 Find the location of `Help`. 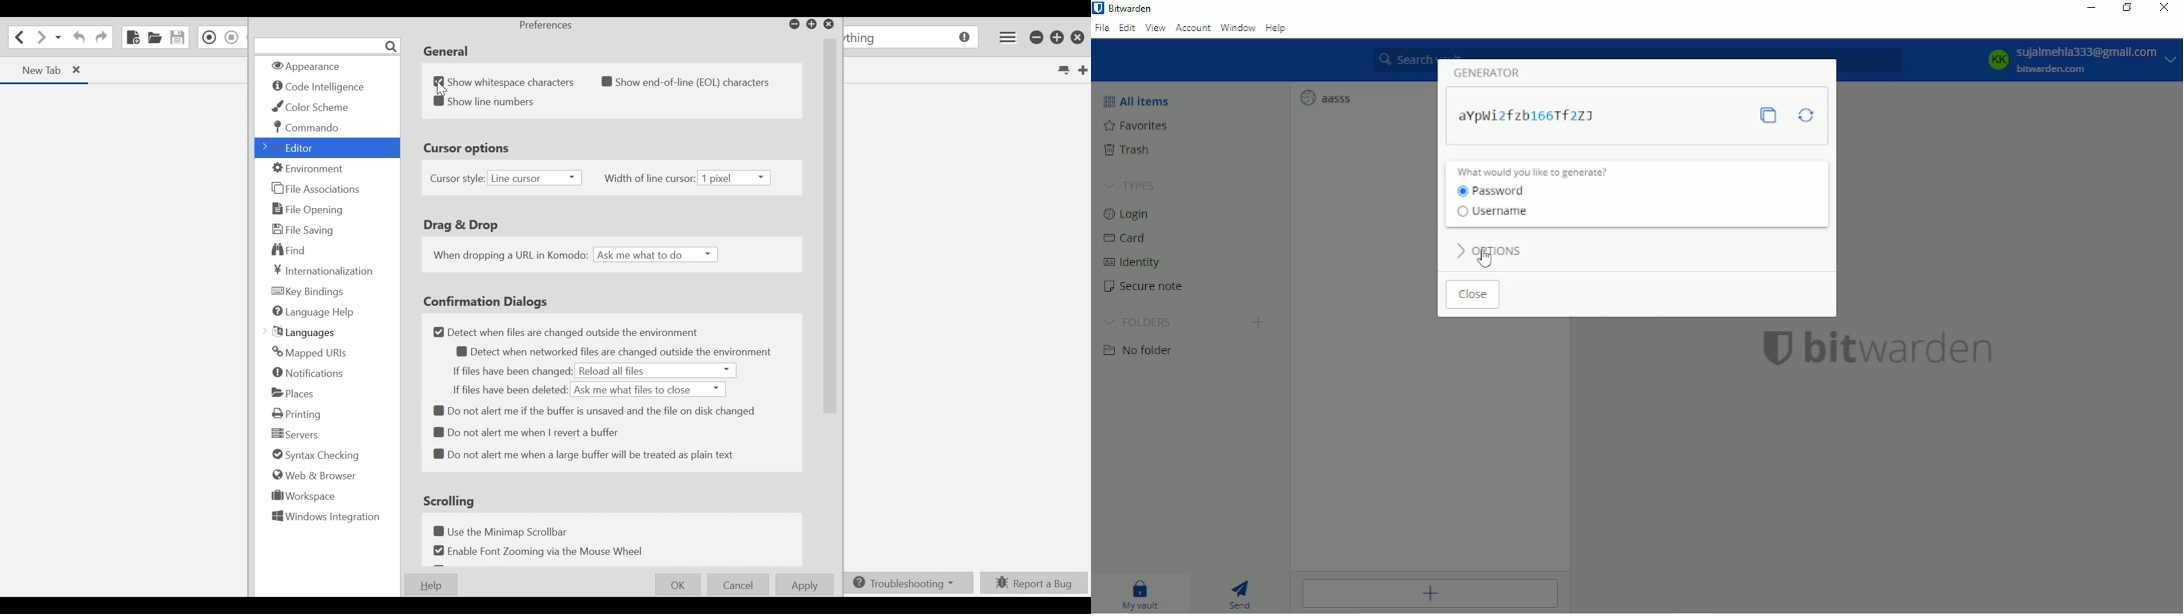

Help is located at coordinates (1276, 29).